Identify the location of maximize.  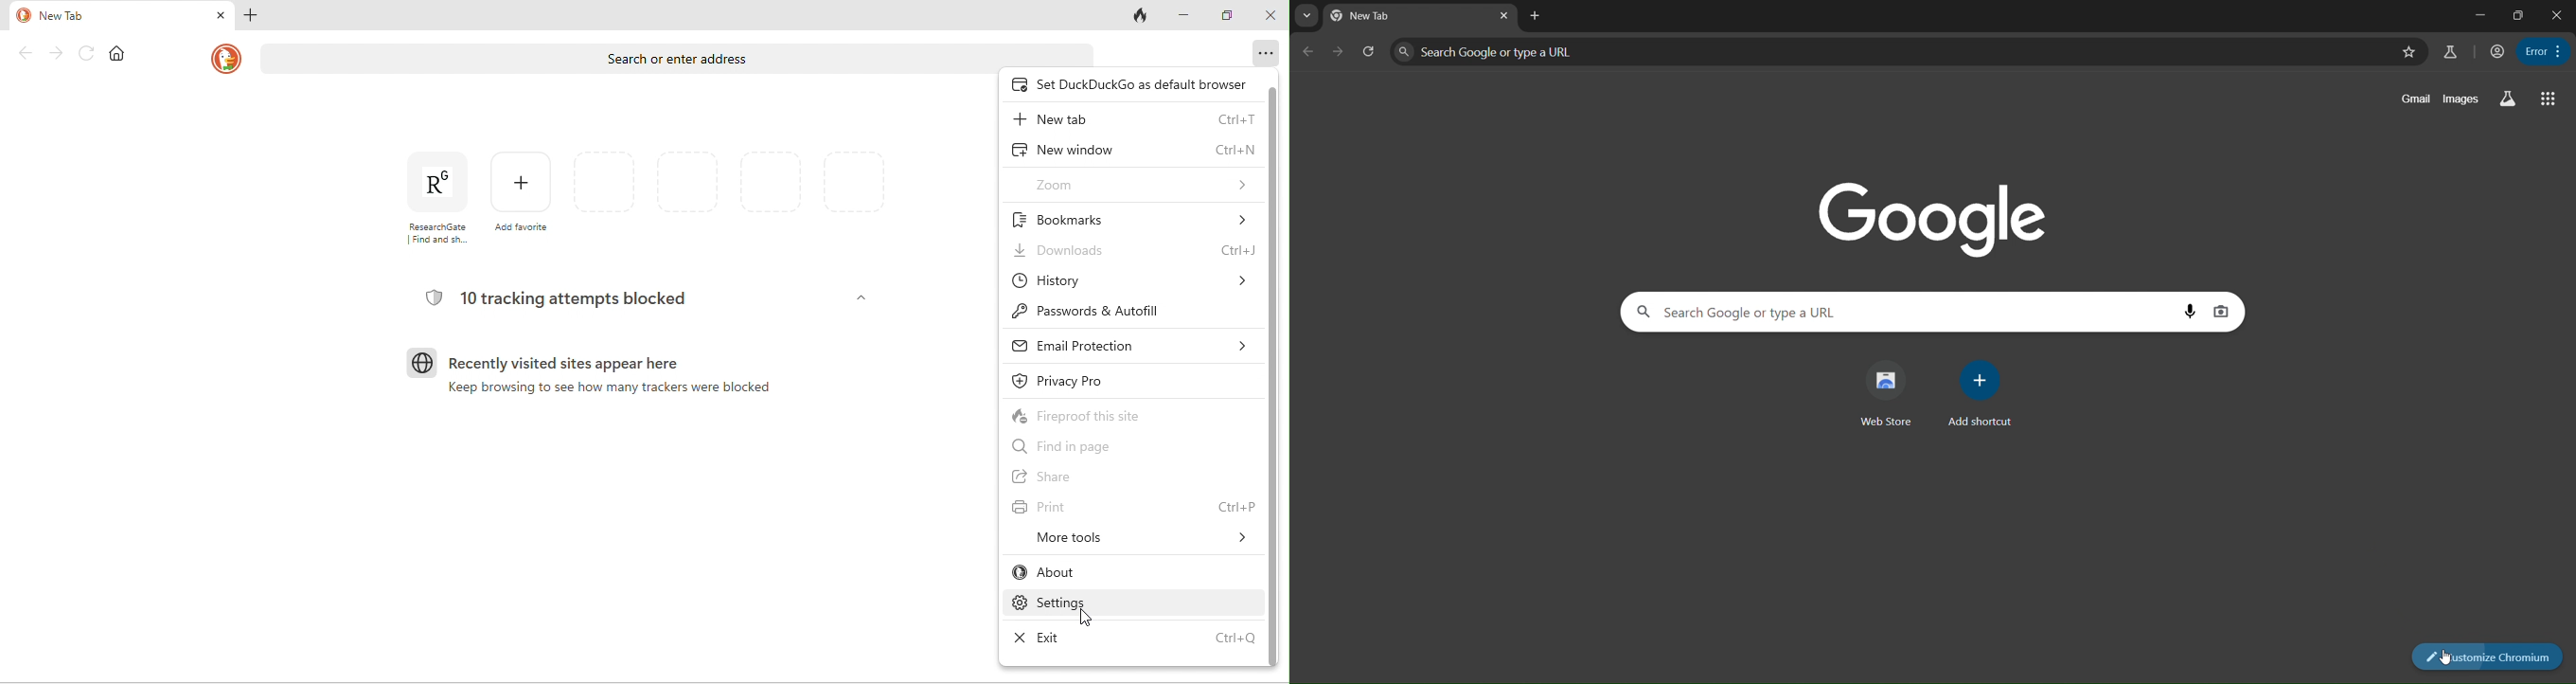
(1230, 17).